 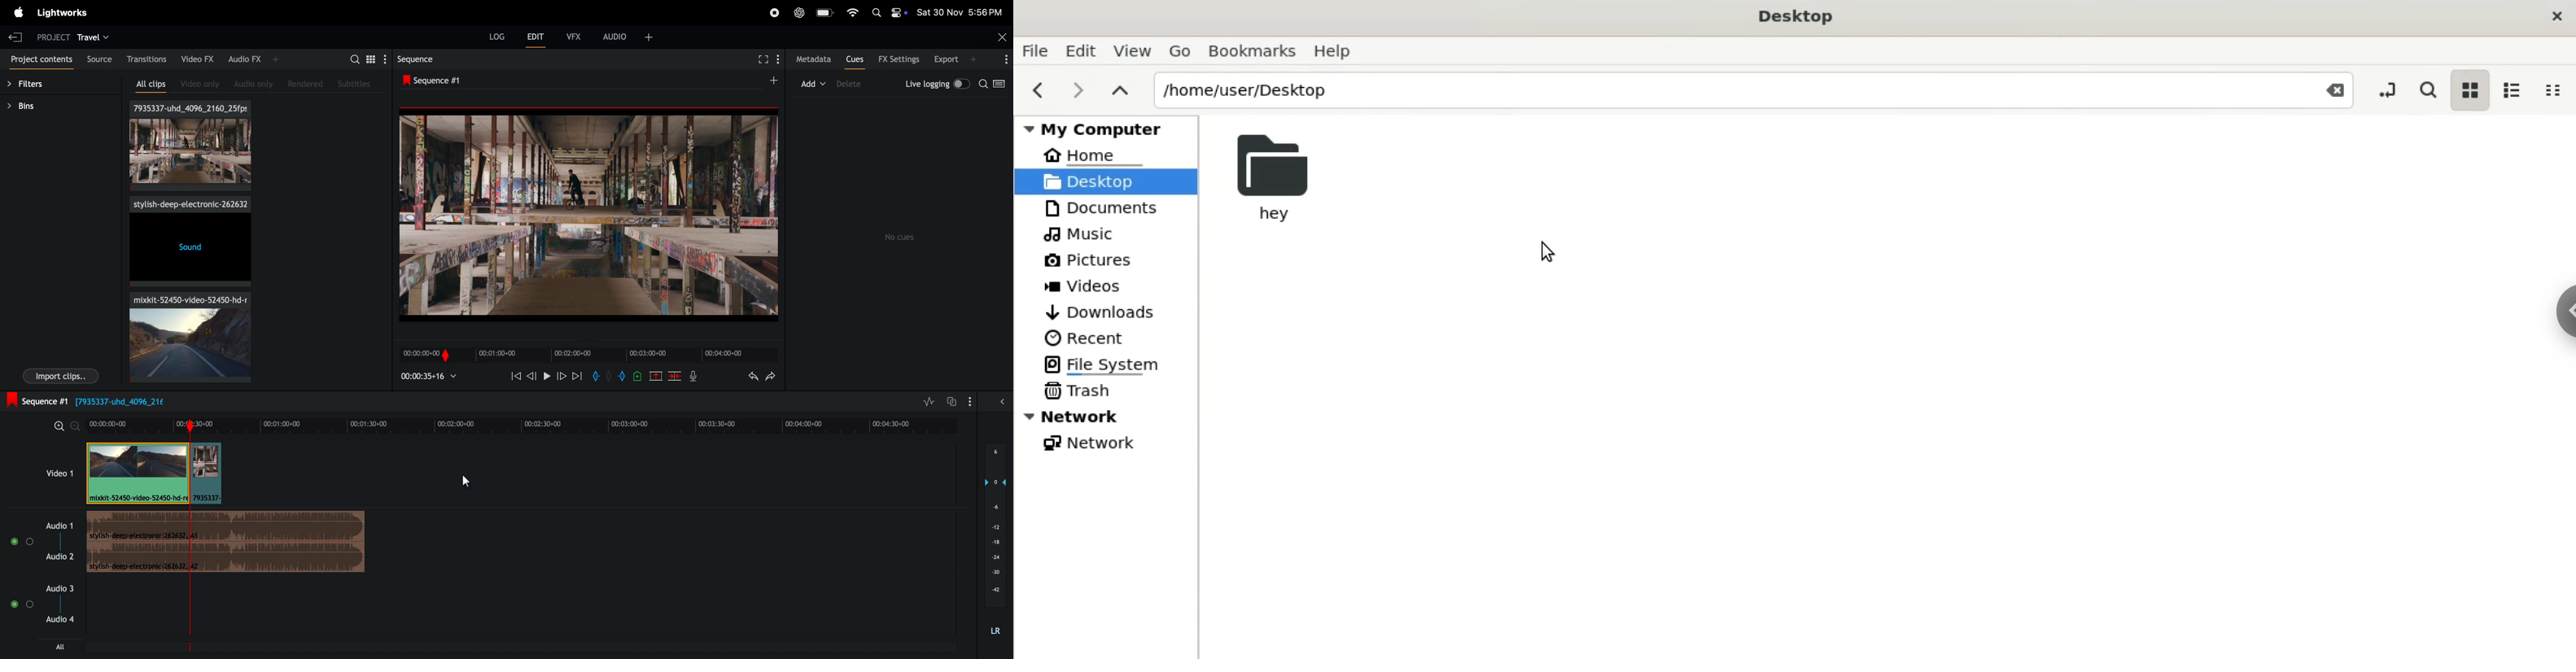 I want to click on device, so click(x=856, y=85).